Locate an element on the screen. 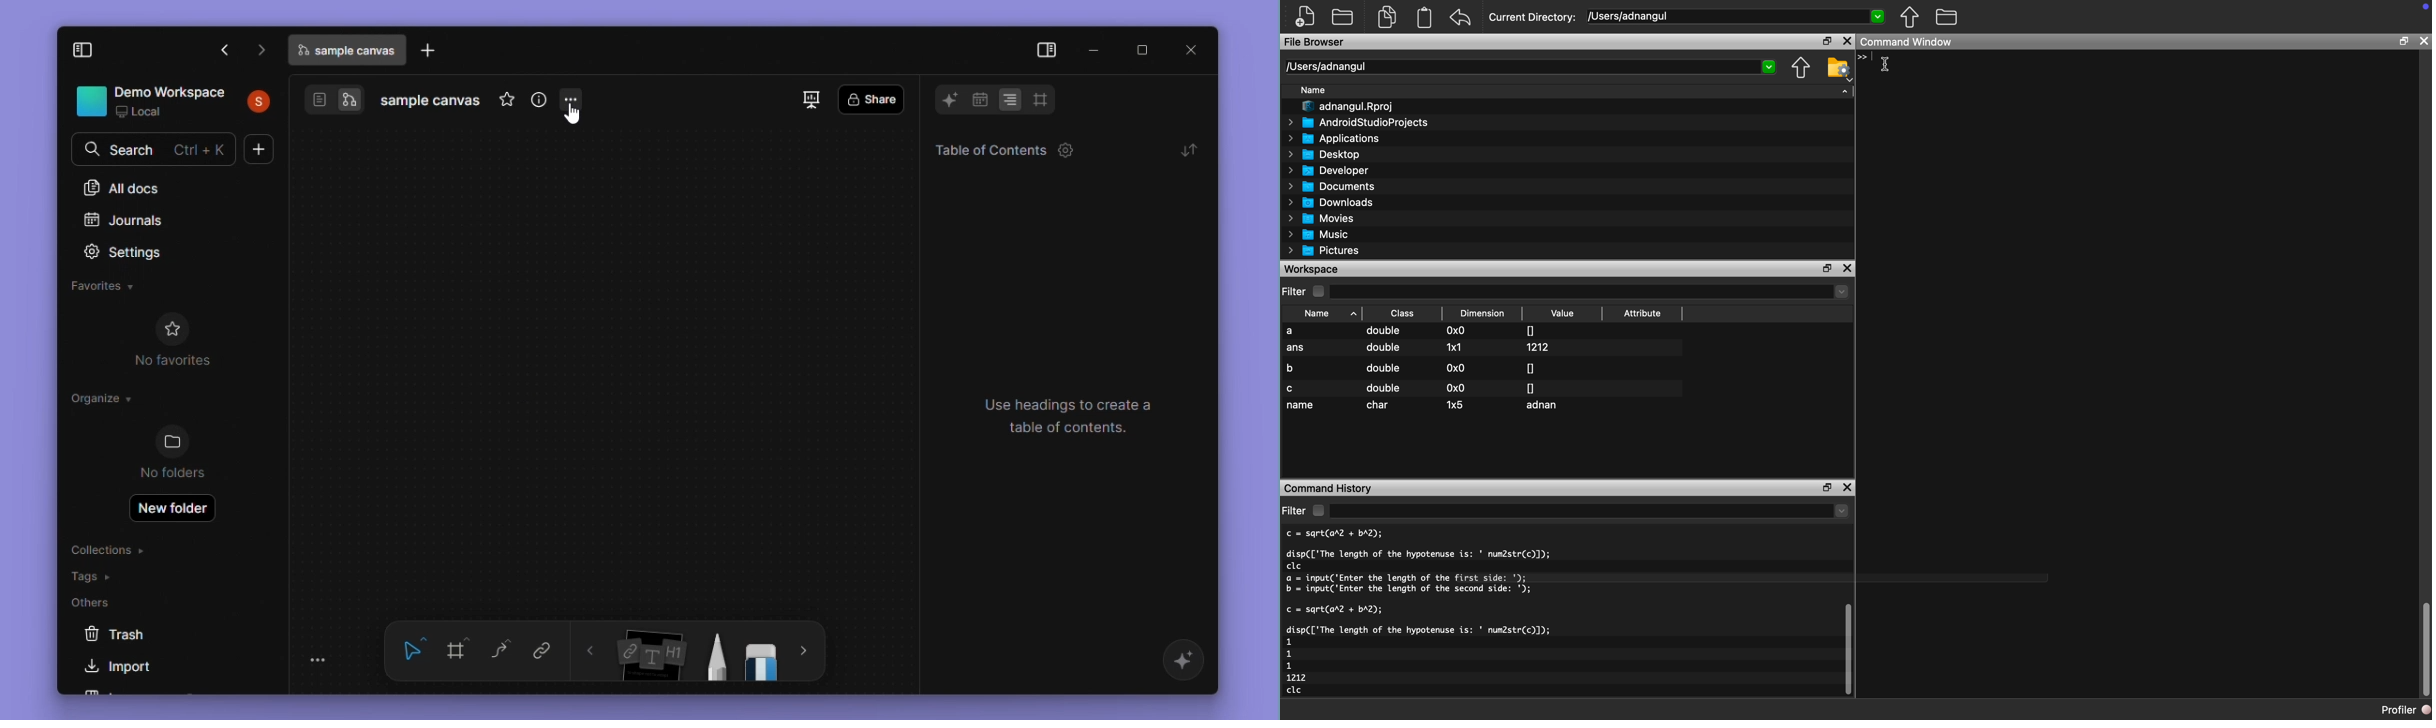  Search is located at coordinates (156, 147).